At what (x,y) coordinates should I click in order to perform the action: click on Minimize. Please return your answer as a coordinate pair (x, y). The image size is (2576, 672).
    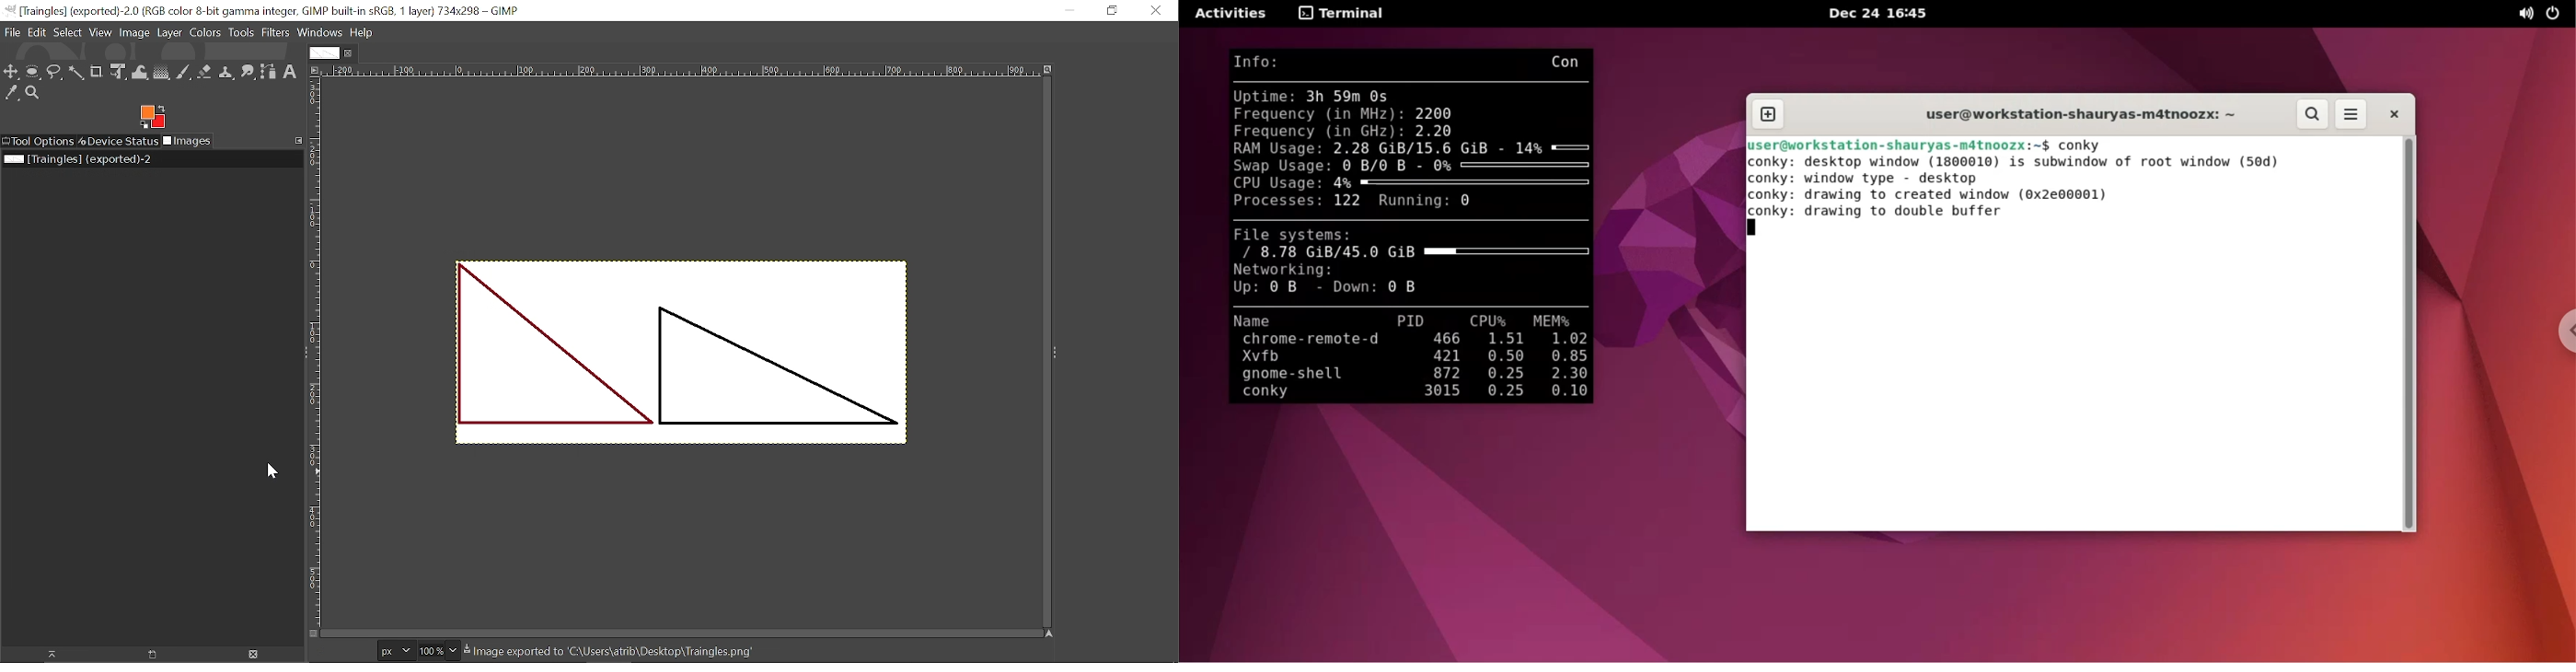
    Looking at the image, I should click on (1067, 11).